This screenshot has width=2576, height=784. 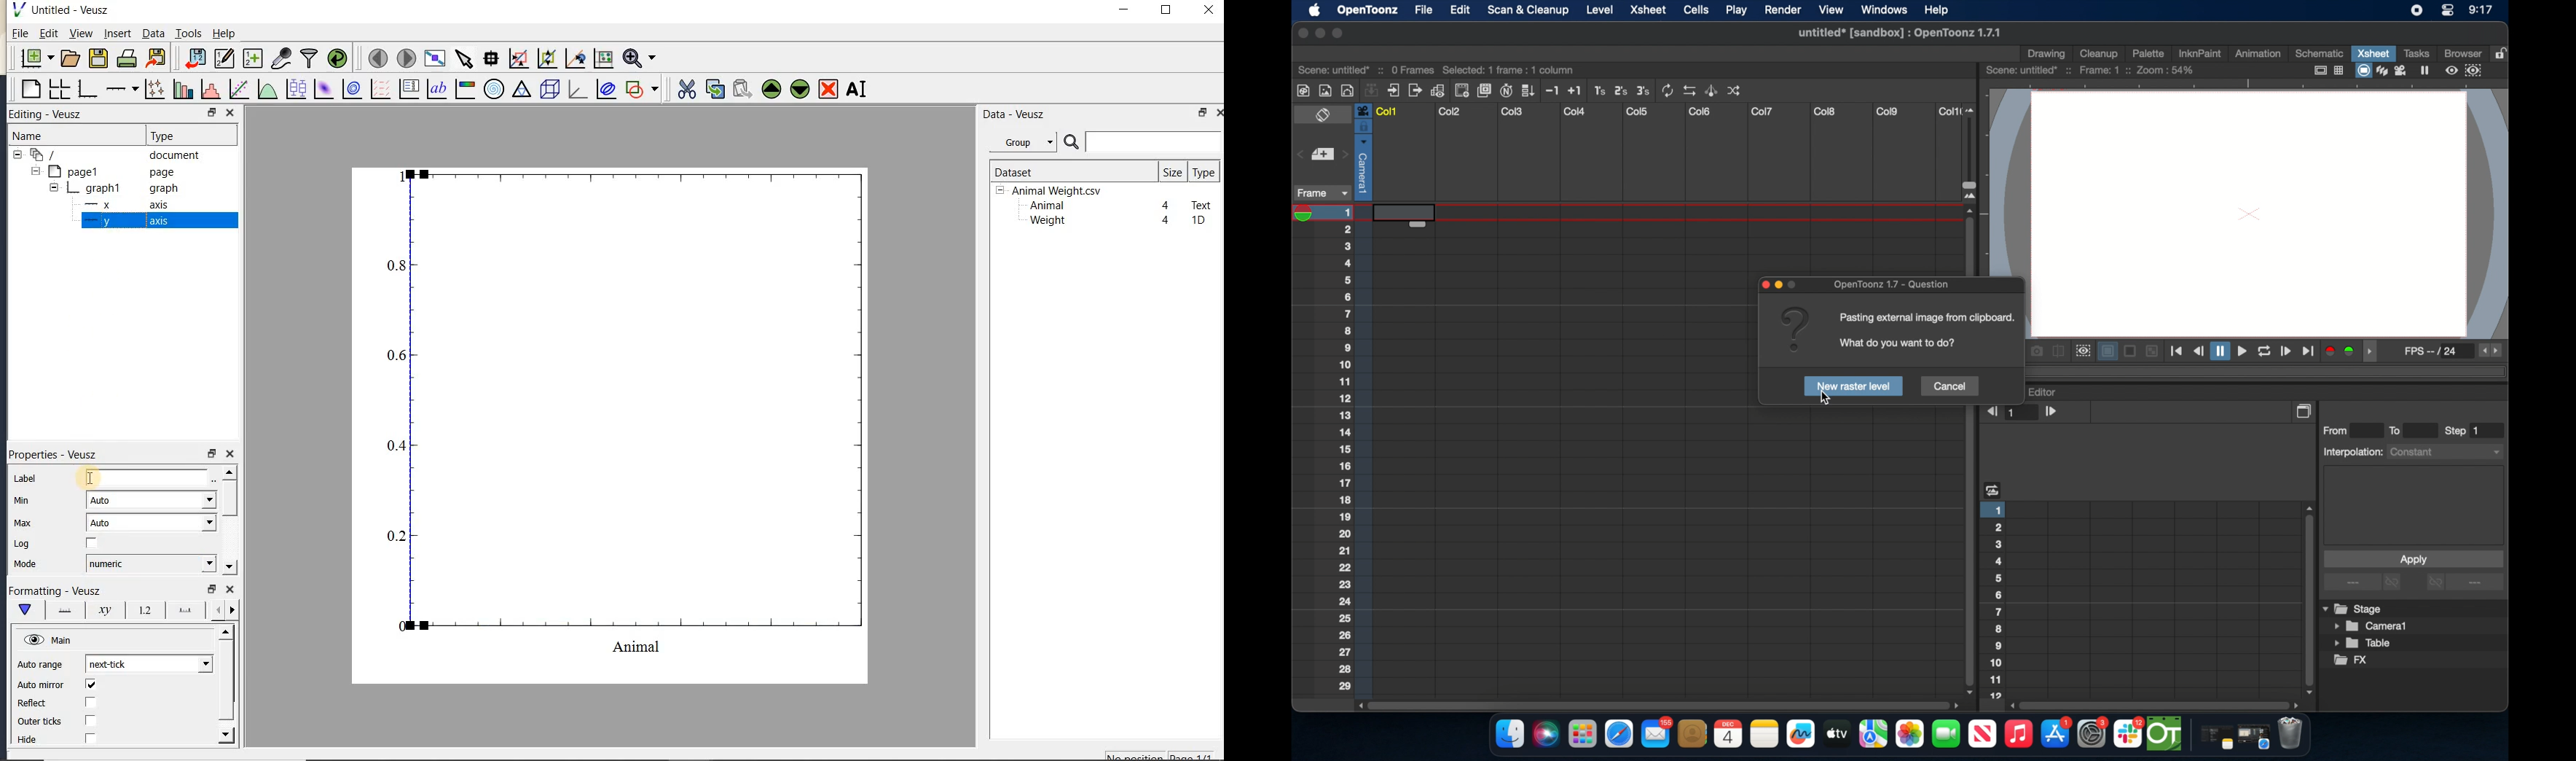 What do you see at coordinates (2339, 430) in the screenshot?
I see `from` at bounding box center [2339, 430].